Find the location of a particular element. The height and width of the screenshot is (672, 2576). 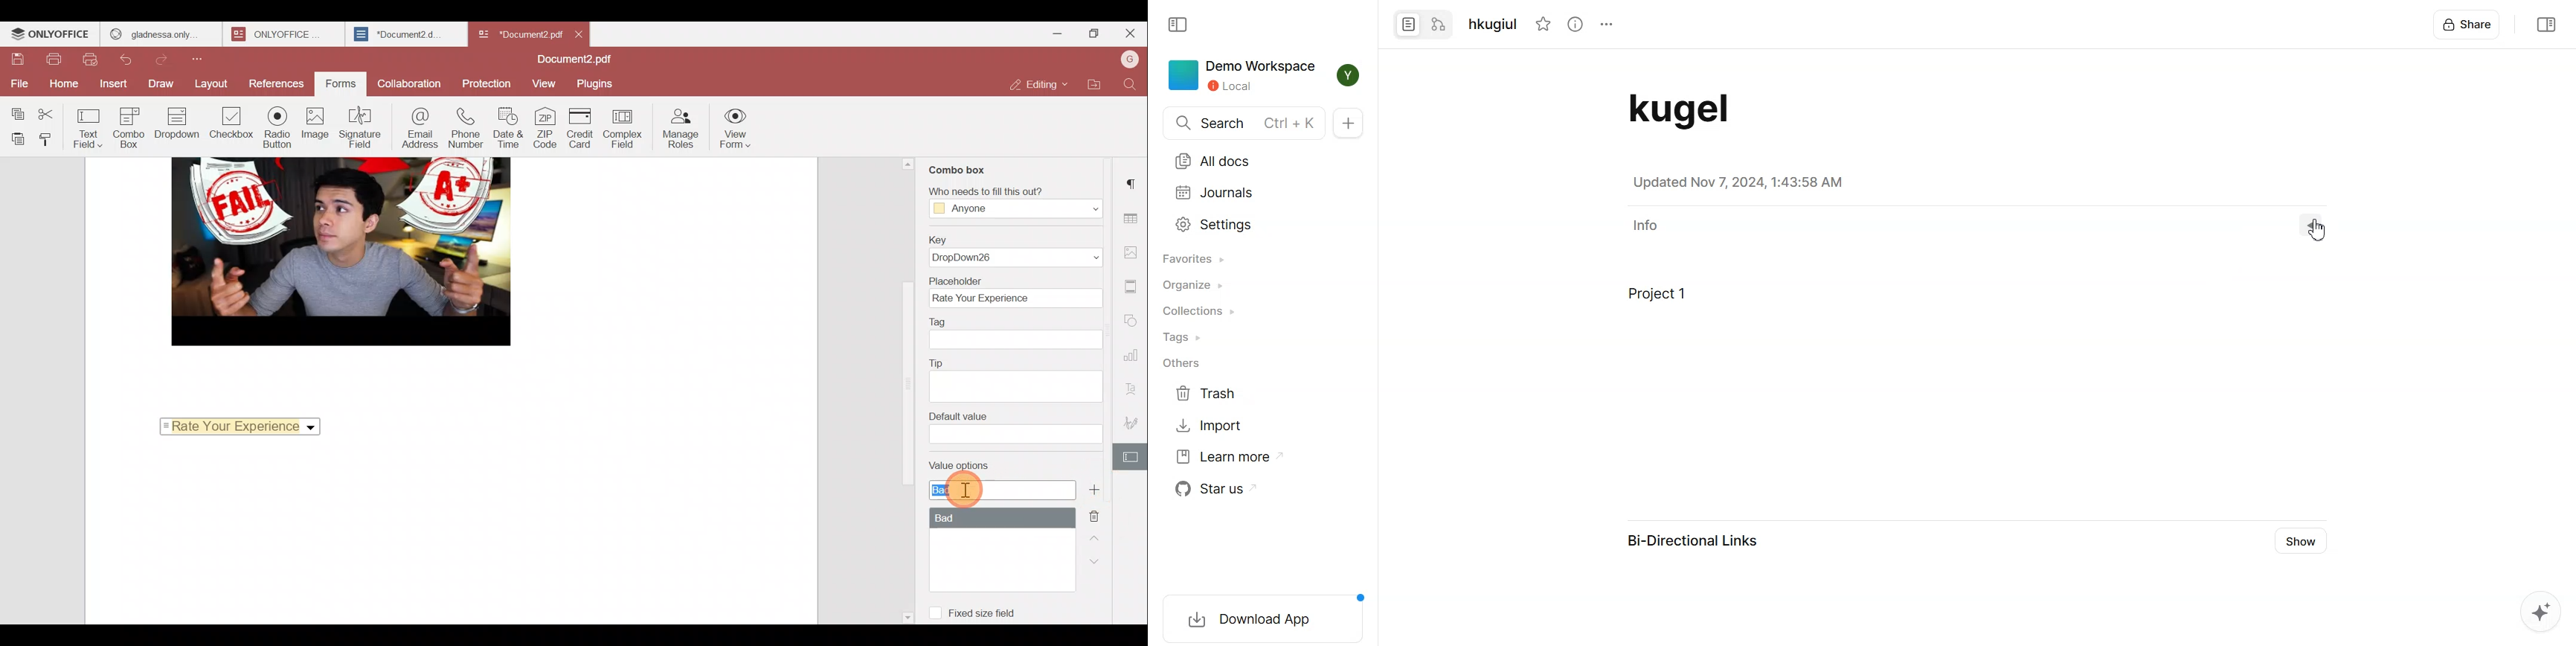

Tags is located at coordinates (1184, 338).